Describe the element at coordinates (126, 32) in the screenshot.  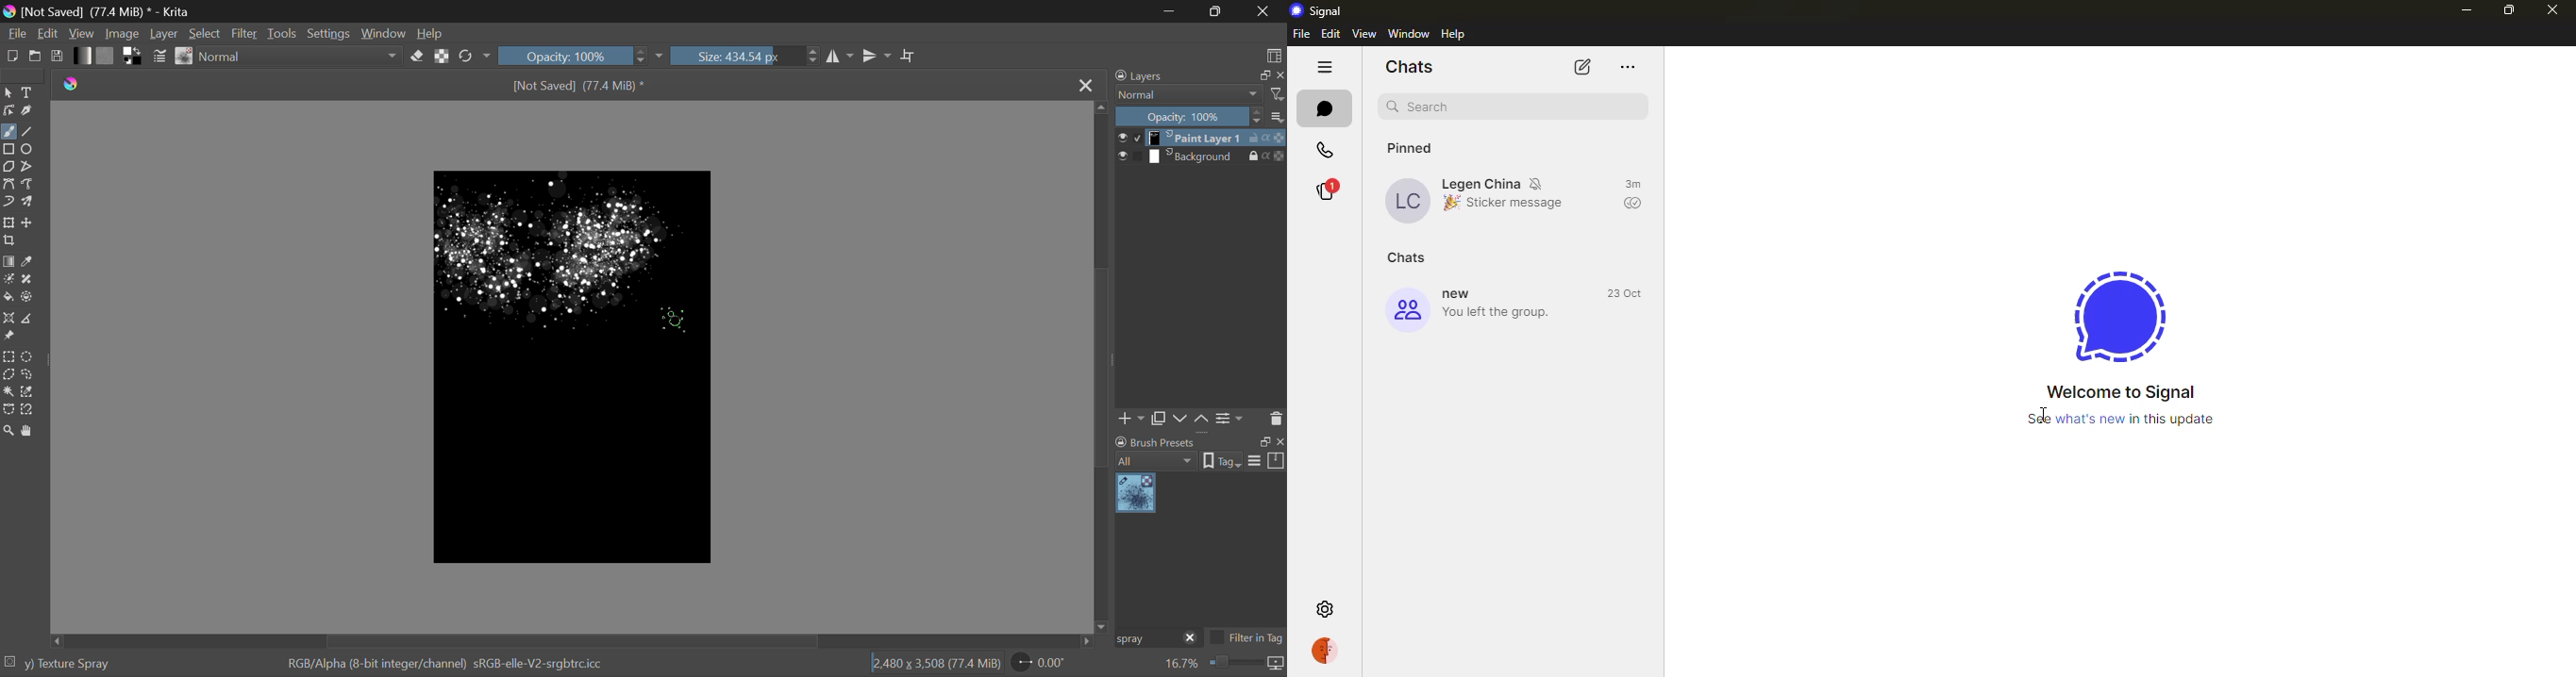
I see `Image` at that location.